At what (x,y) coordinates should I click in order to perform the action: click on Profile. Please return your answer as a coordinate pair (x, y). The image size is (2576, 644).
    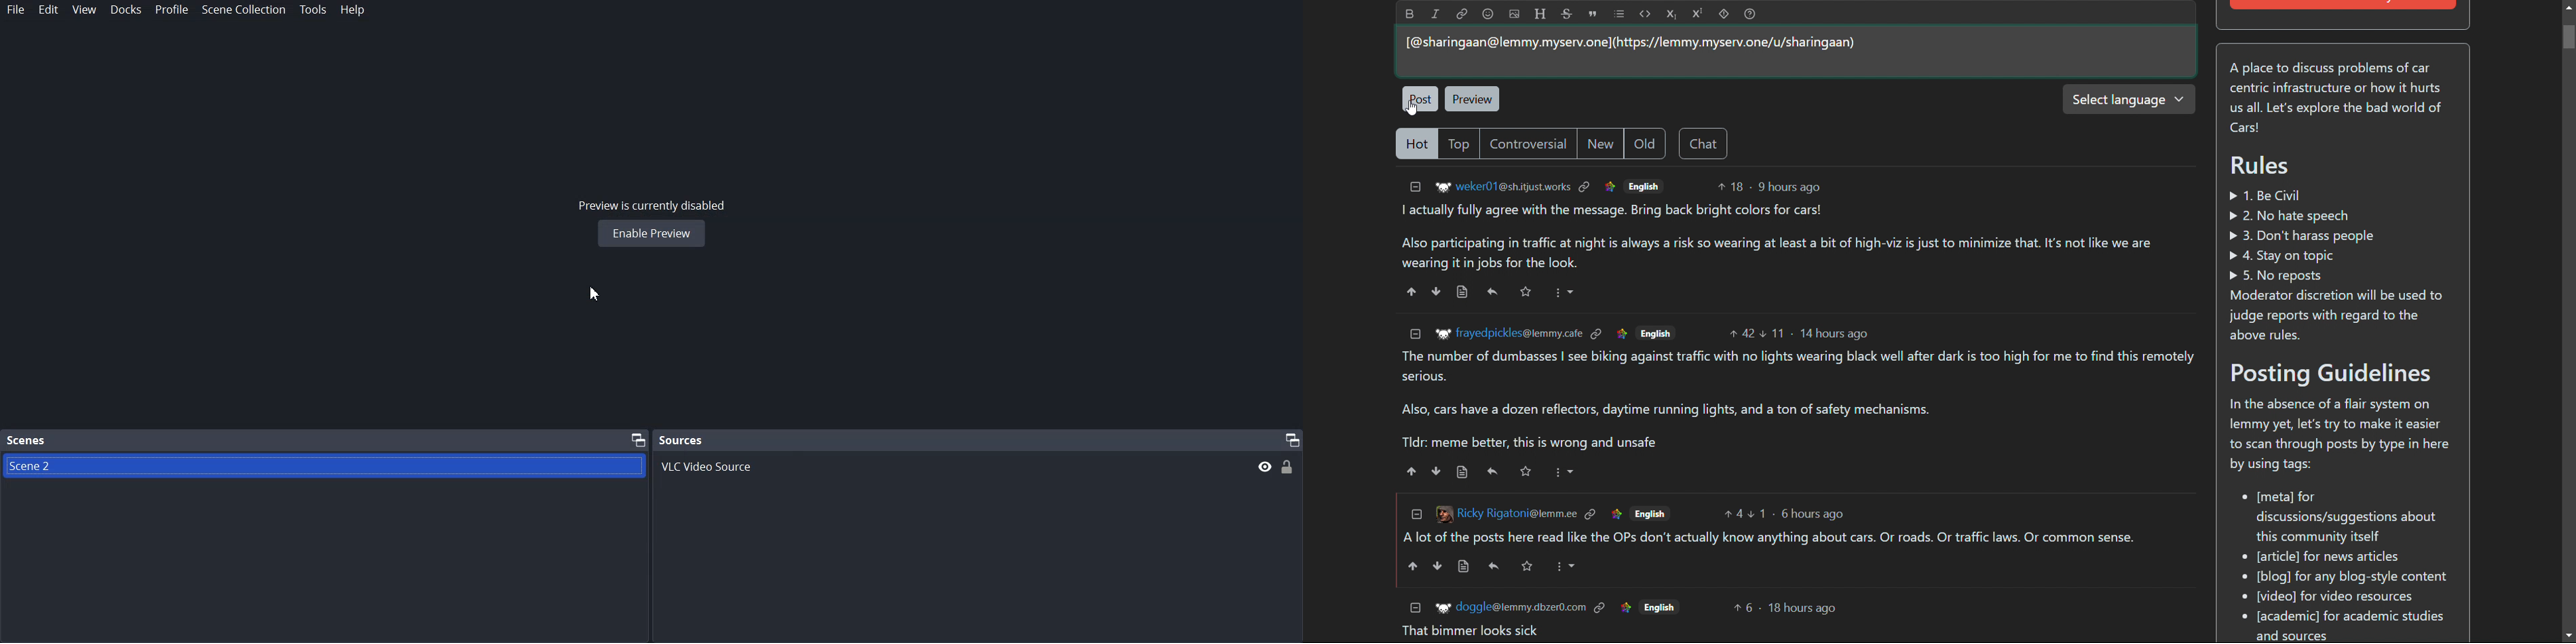
    Looking at the image, I should click on (171, 9).